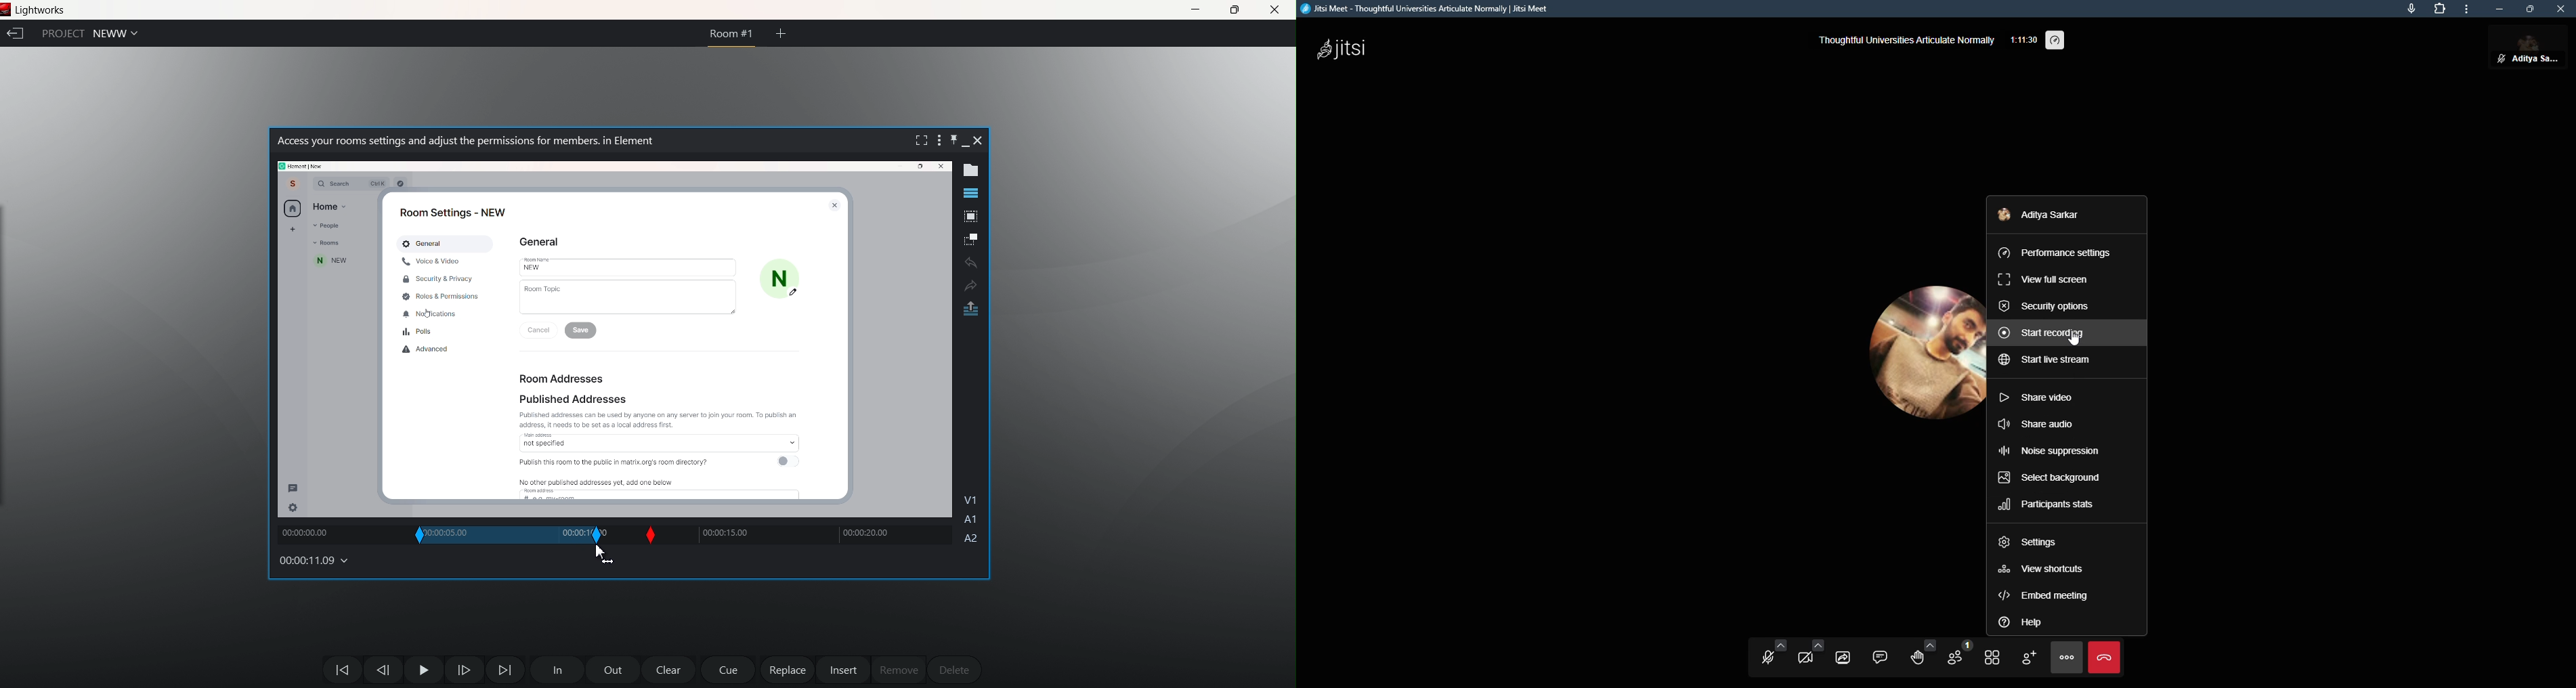 The height and width of the screenshot is (700, 2576). Describe the element at coordinates (664, 439) in the screenshot. I see `raccess not specified` at that location.